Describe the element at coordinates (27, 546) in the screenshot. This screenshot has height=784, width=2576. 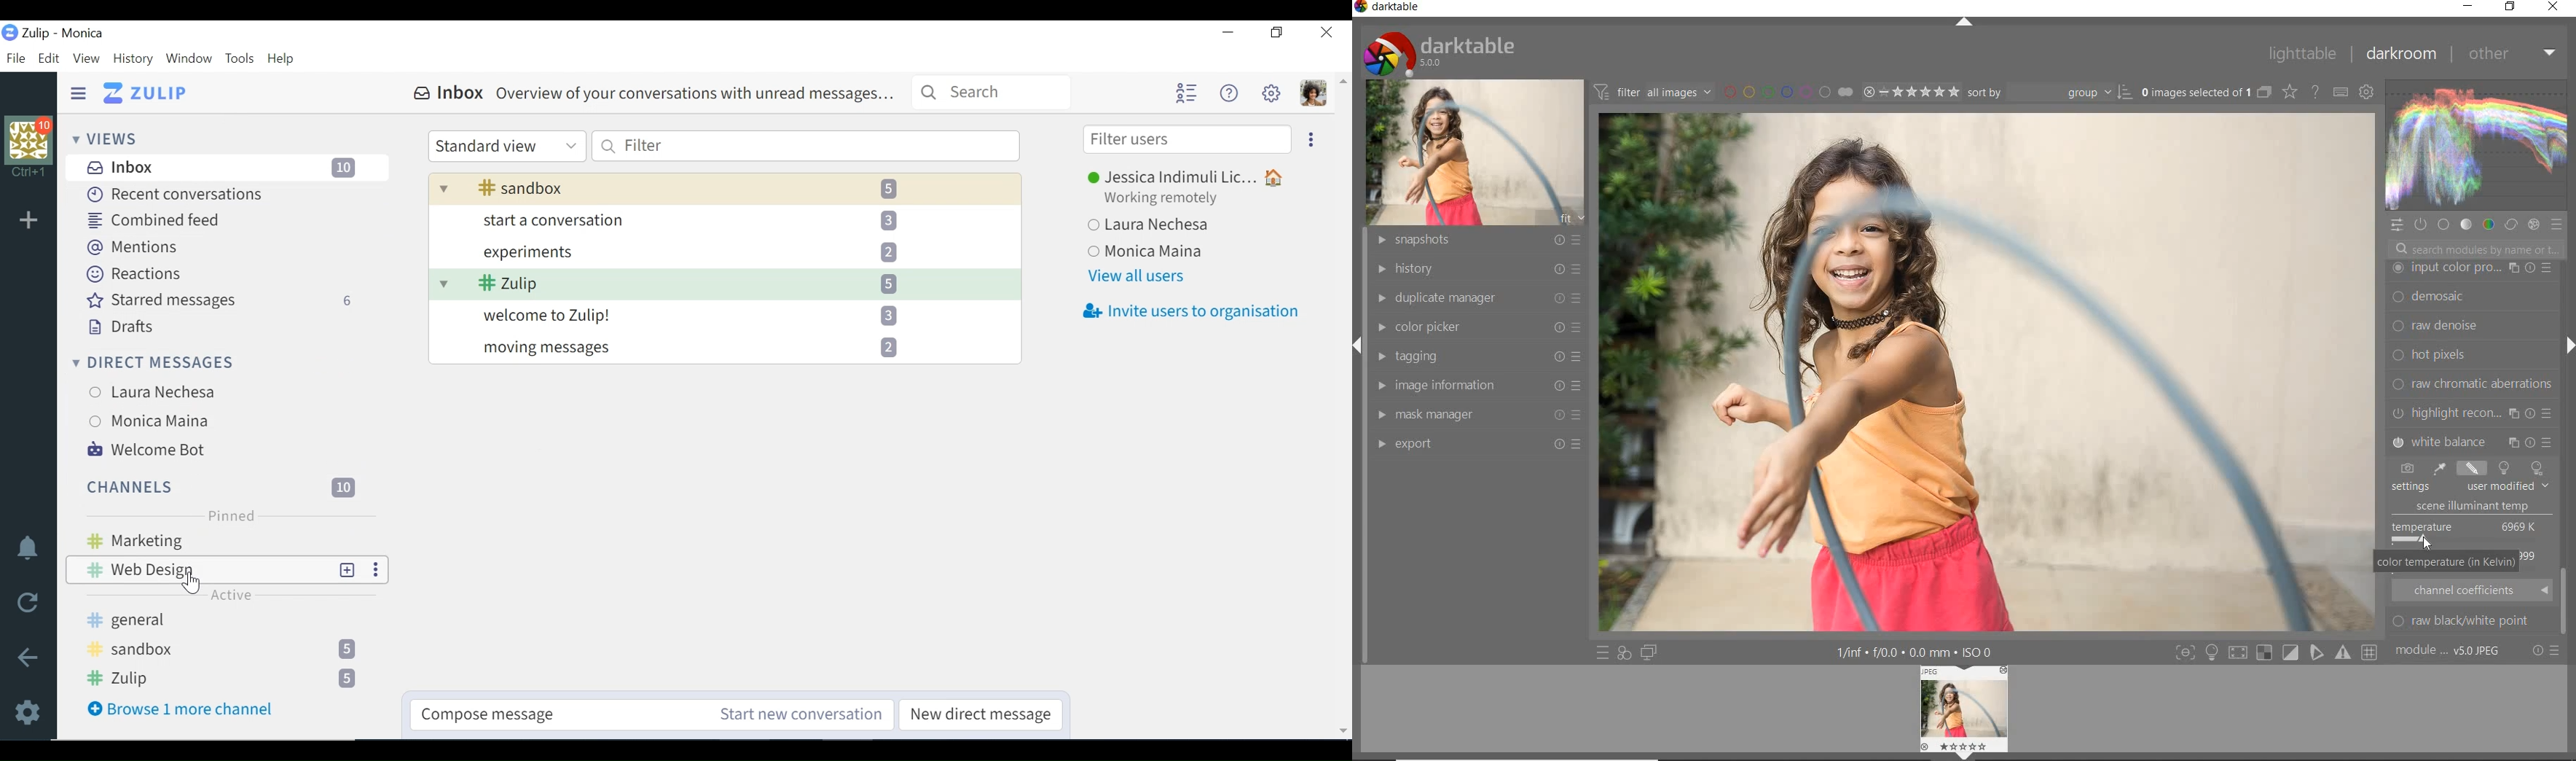
I see `notifications` at that location.